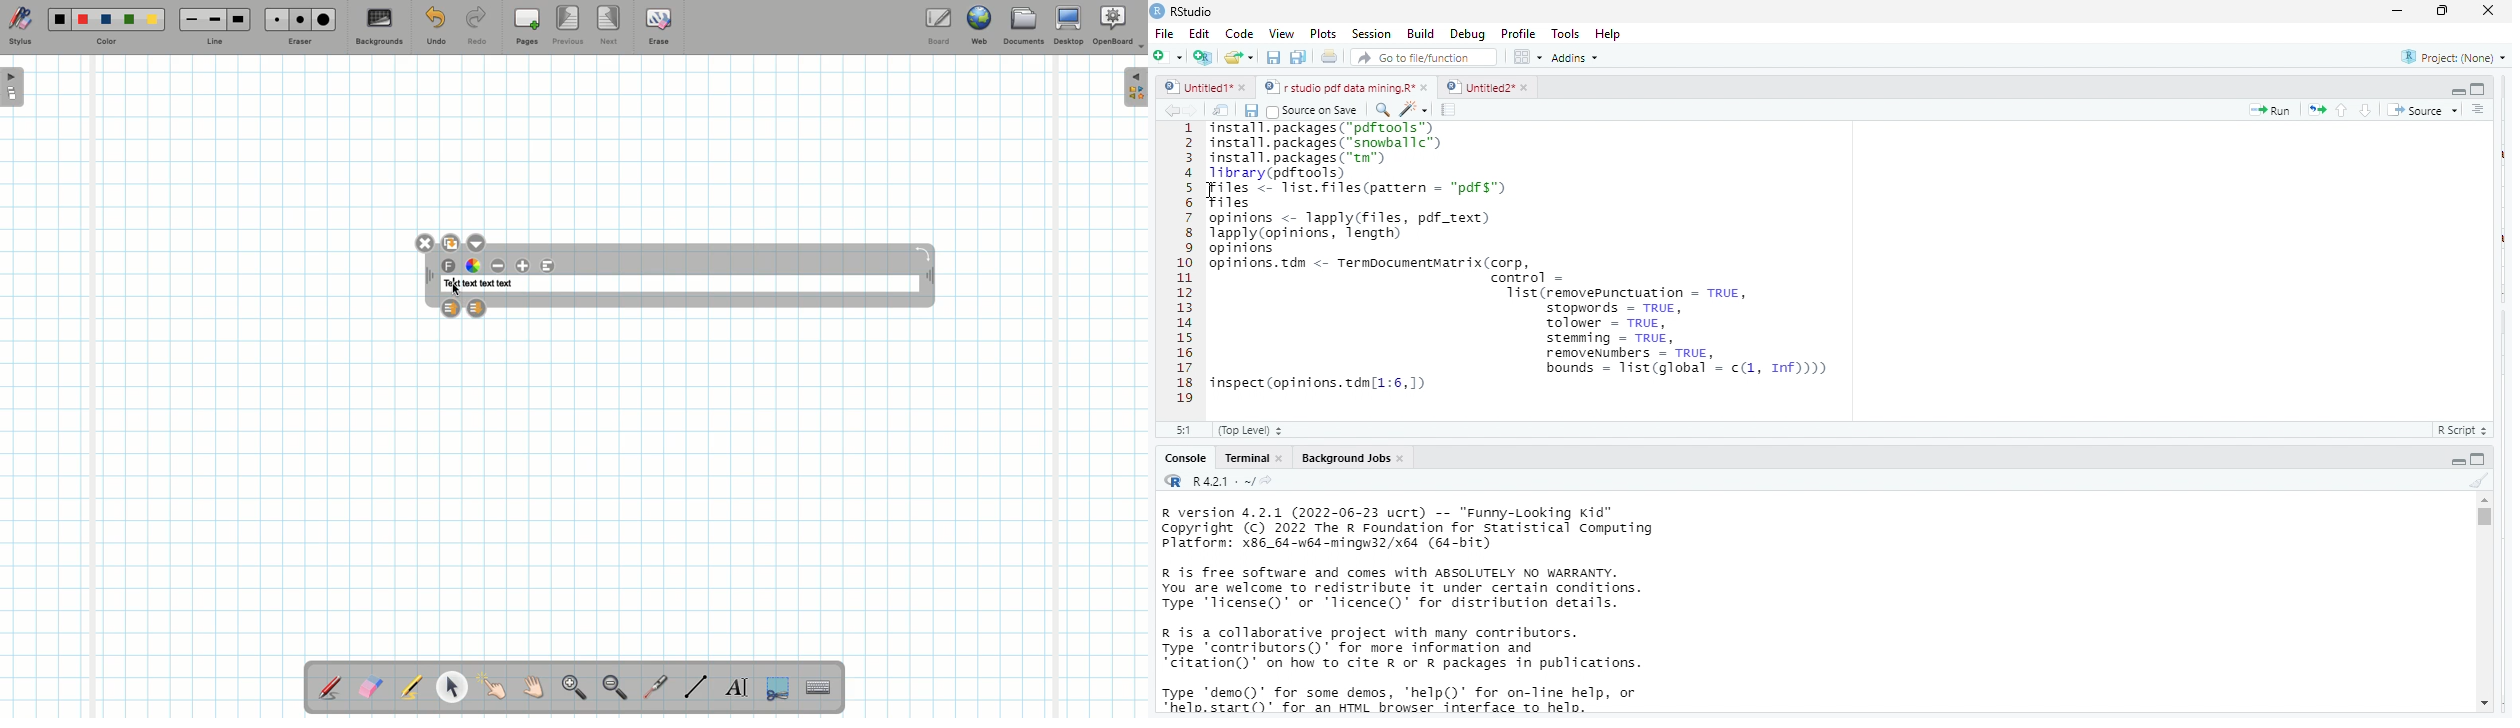  I want to click on new file, so click(1166, 56).